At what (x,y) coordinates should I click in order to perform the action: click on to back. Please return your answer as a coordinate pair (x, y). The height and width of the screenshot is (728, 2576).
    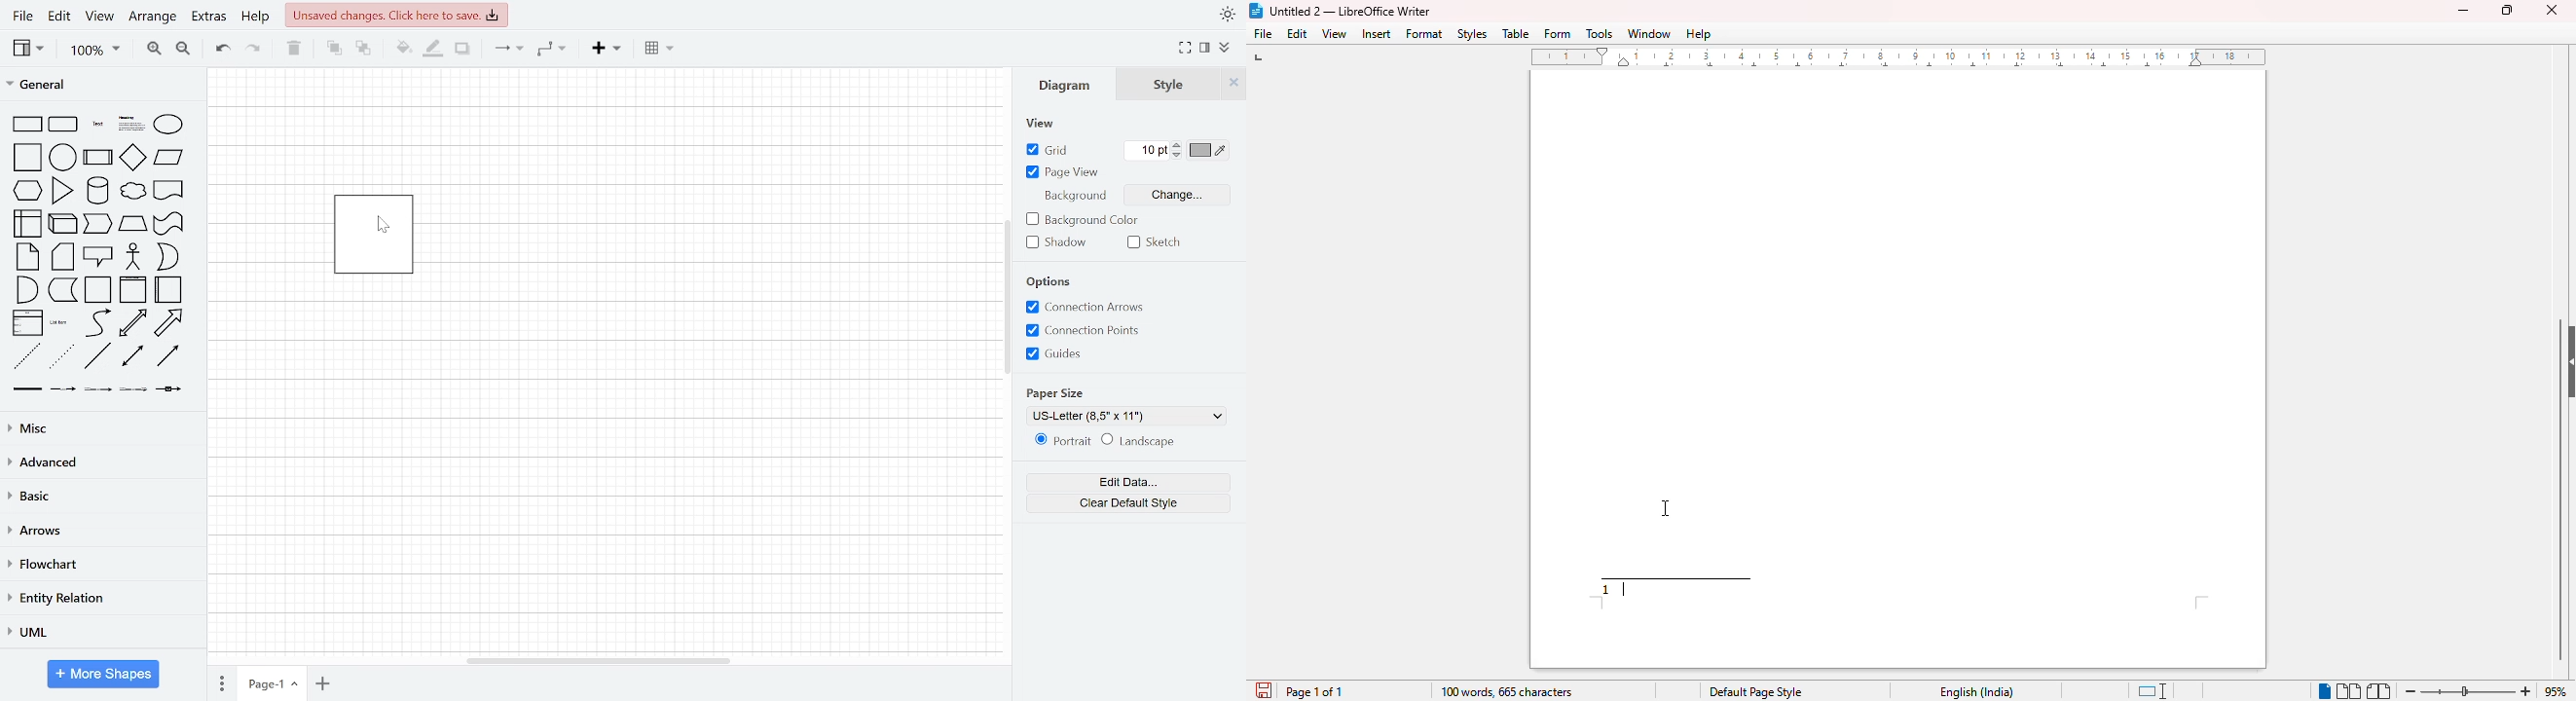
    Looking at the image, I should click on (363, 47).